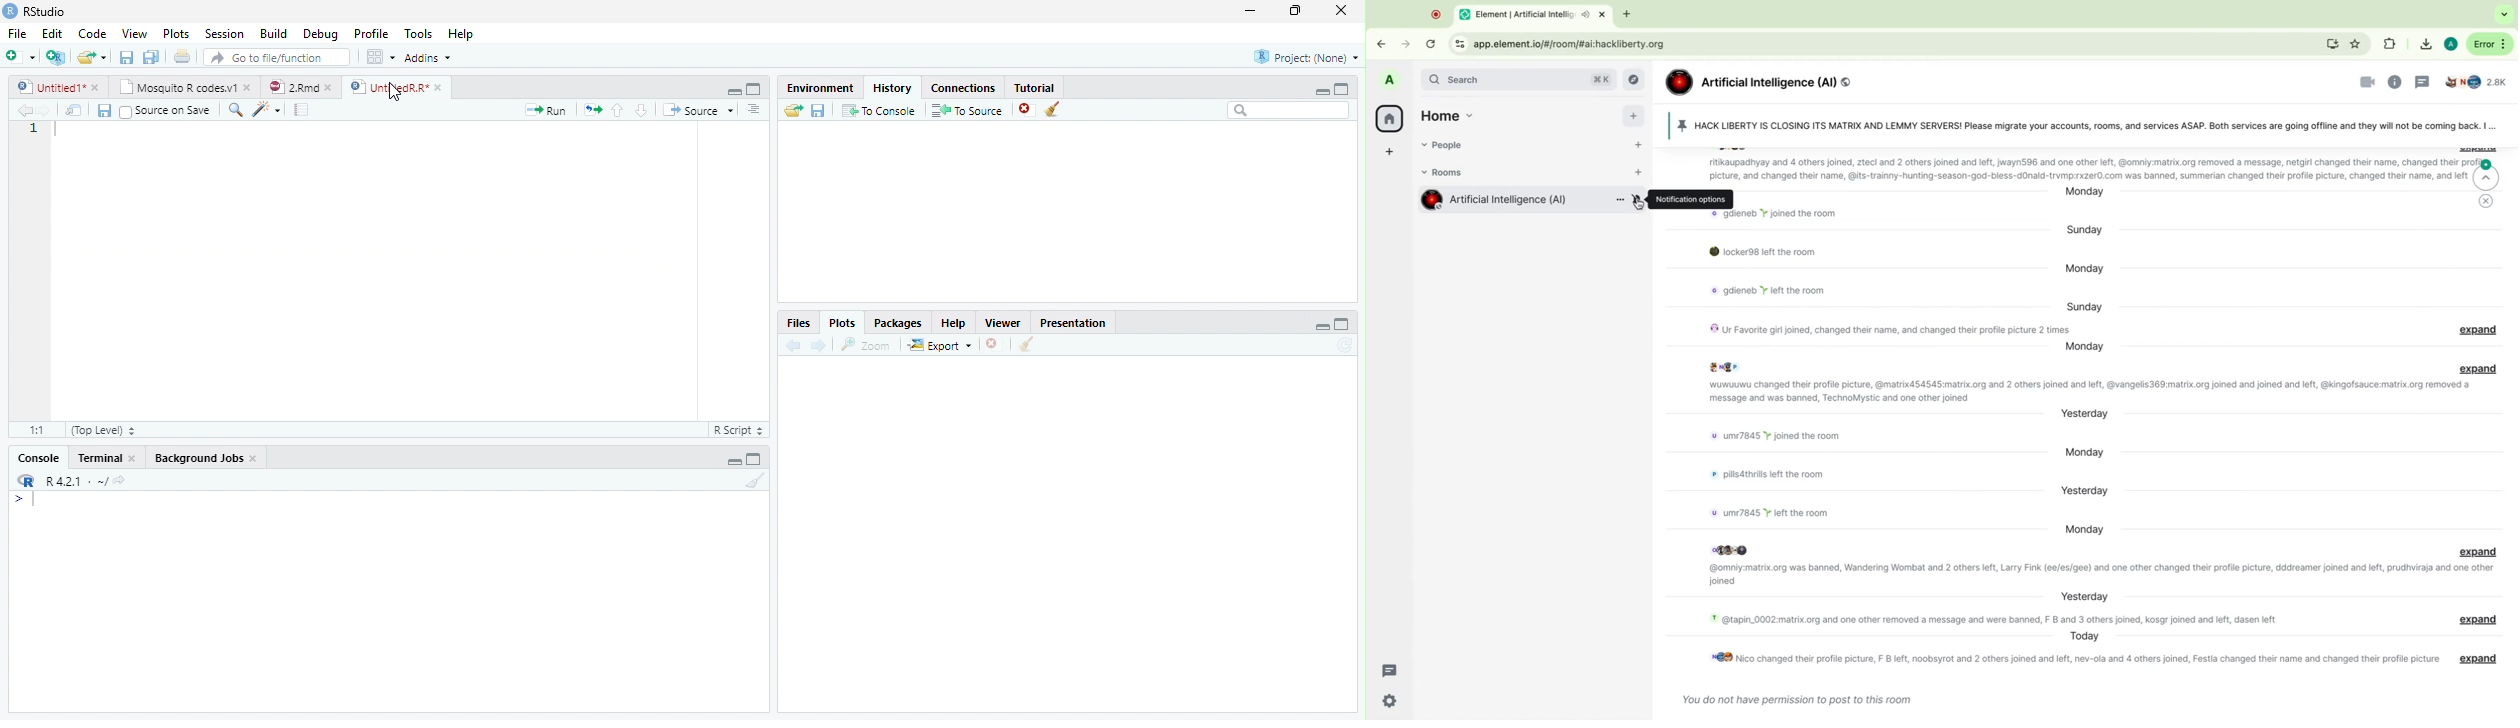 The image size is (2520, 728). I want to click on Tutorial, so click(1034, 86).